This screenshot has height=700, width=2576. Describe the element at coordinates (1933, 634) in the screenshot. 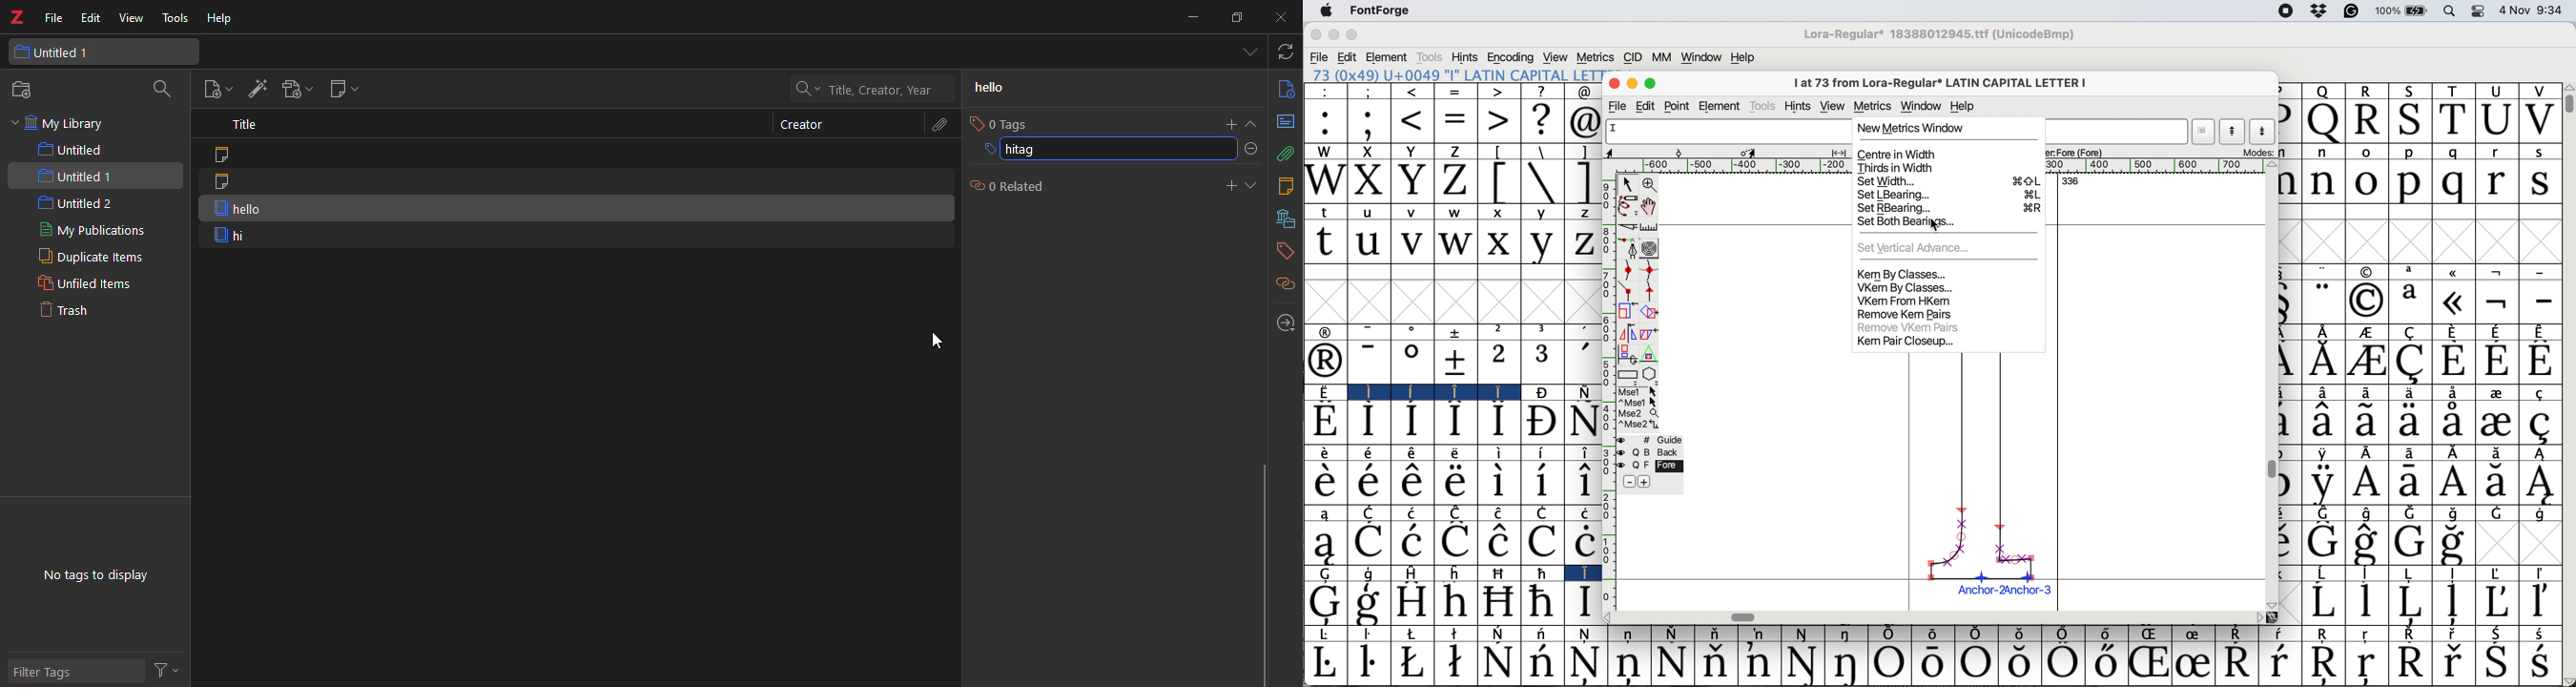

I see `Symbol` at that location.